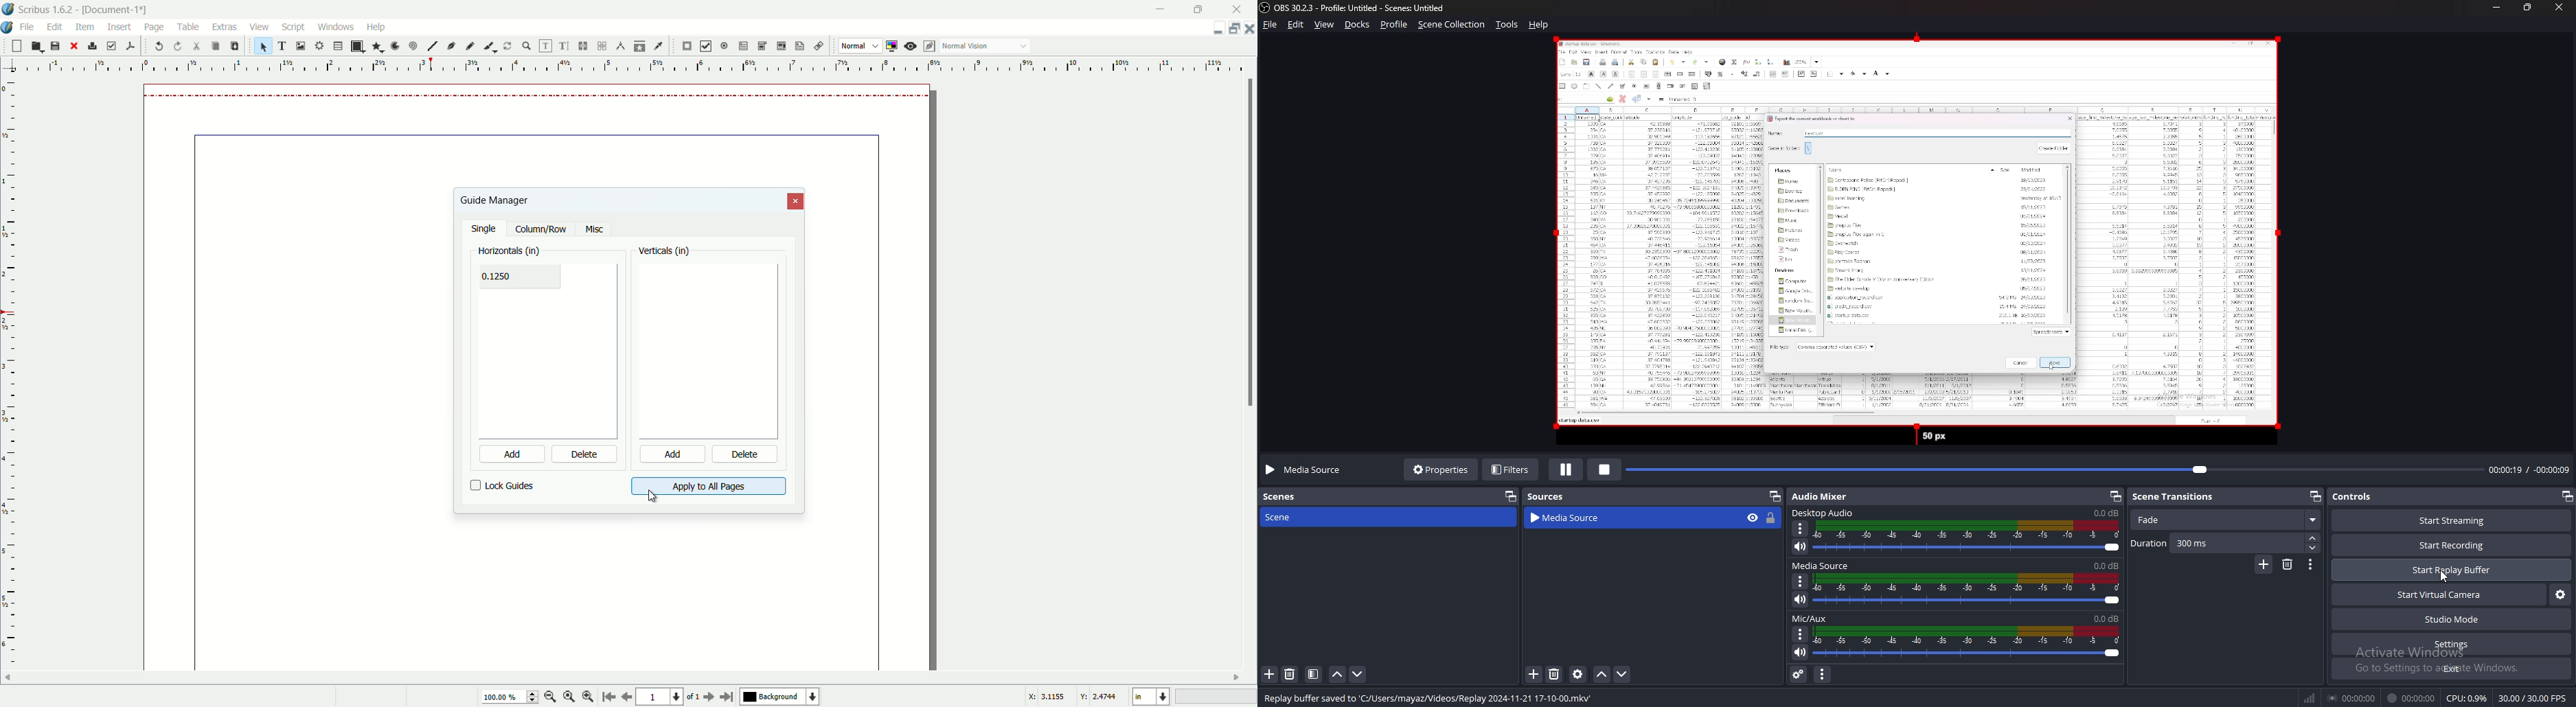  Describe the element at coordinates (1540, 25) in the screenshot. I see `help` at that location.